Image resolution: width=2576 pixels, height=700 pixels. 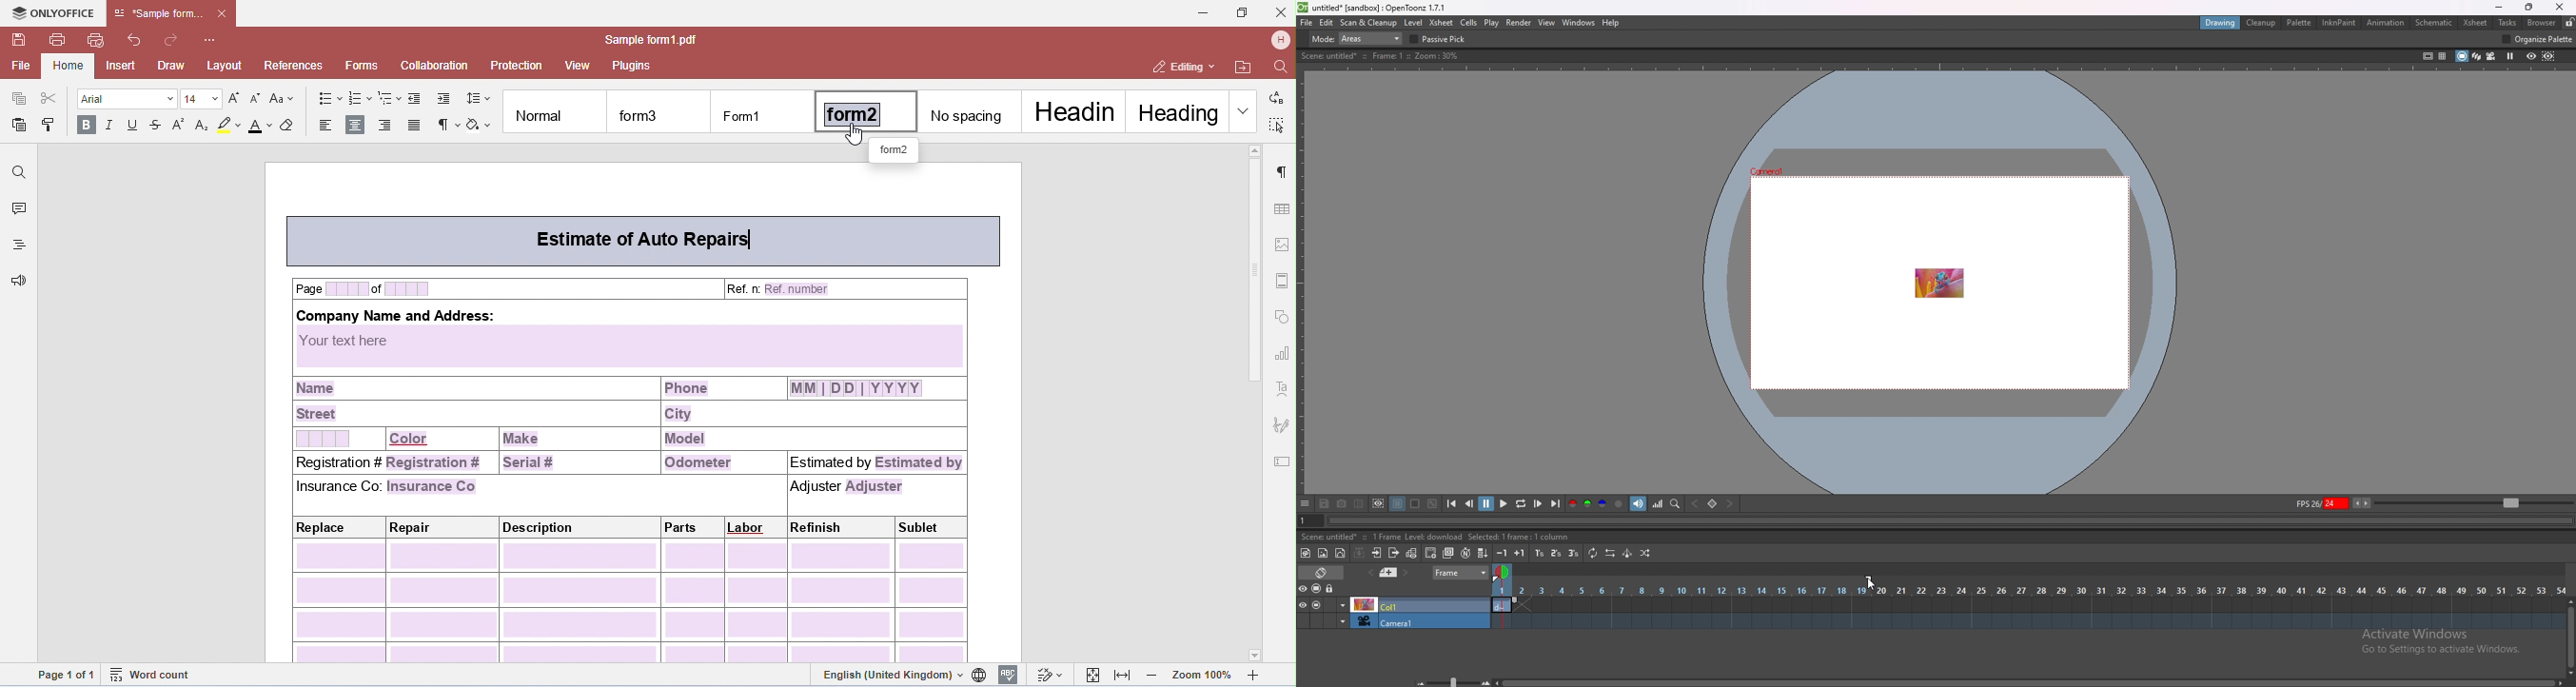 I want to click on blue channel, so click(x=1603, y=504).